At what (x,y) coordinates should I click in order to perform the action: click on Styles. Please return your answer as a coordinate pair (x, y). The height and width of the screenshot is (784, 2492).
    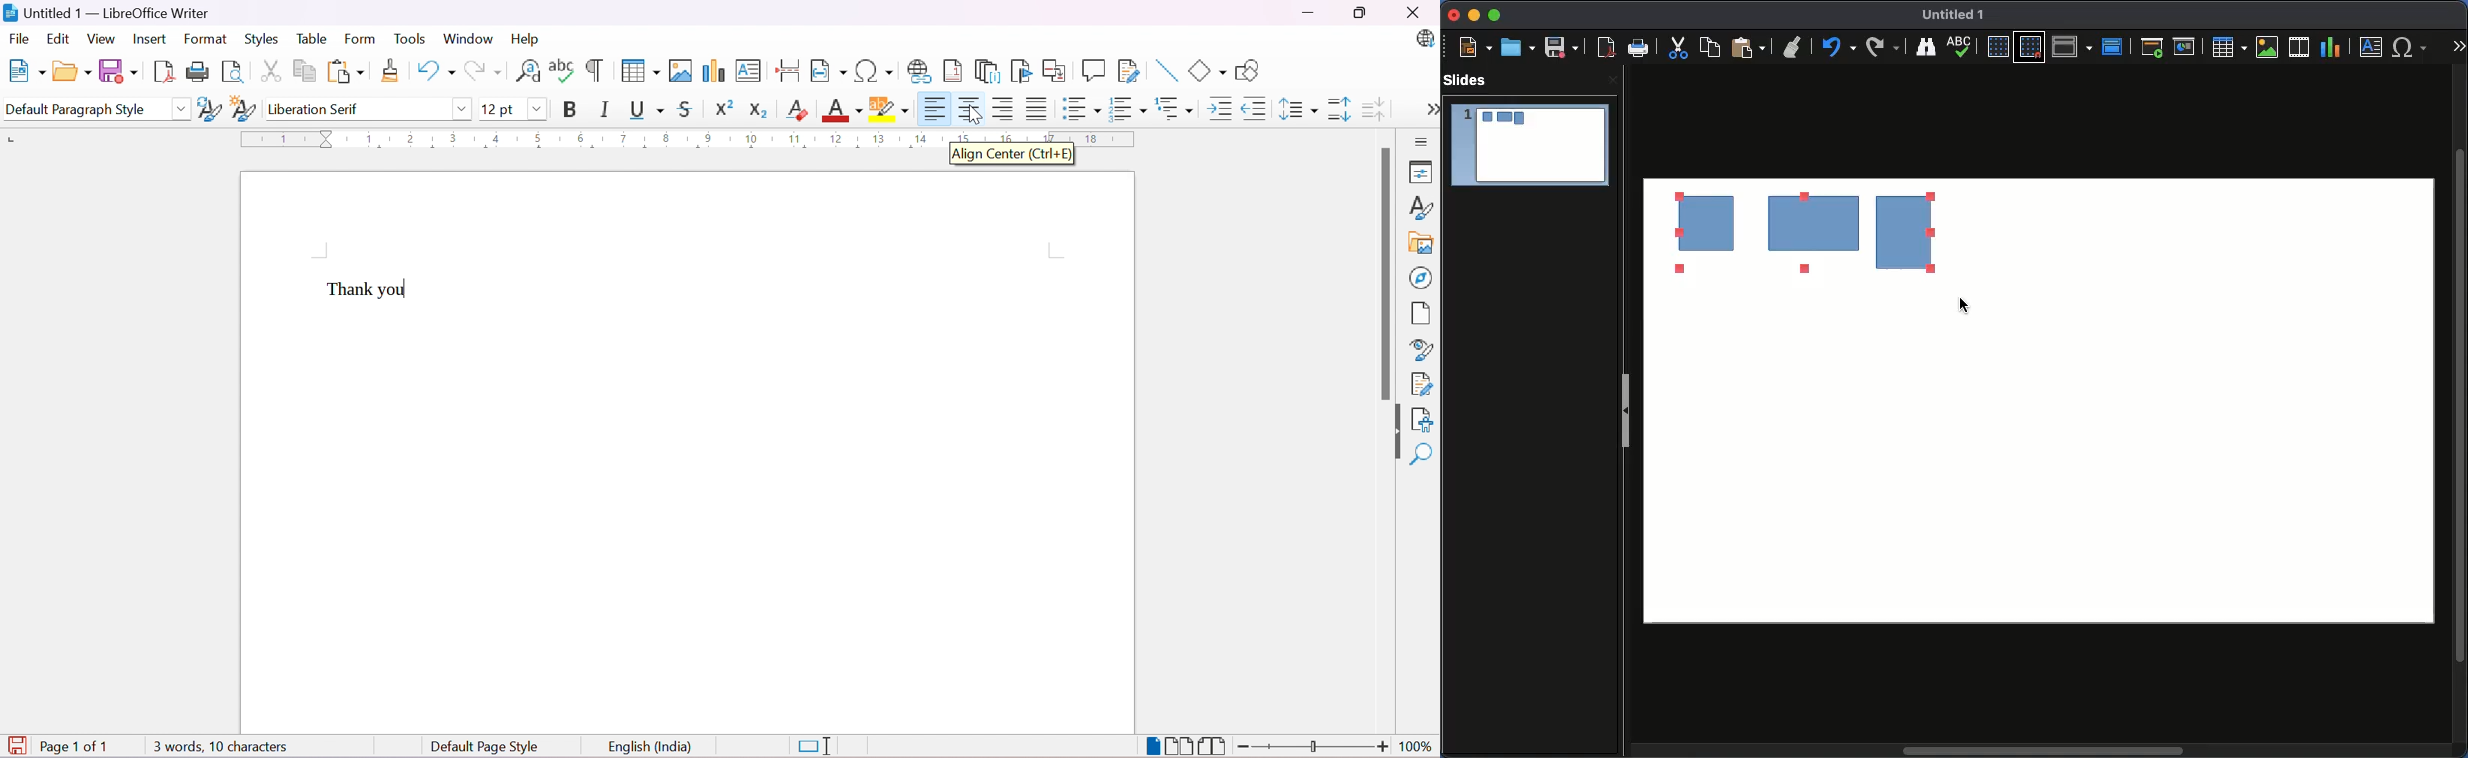
    Looking at the image, I should click on (260, 38).